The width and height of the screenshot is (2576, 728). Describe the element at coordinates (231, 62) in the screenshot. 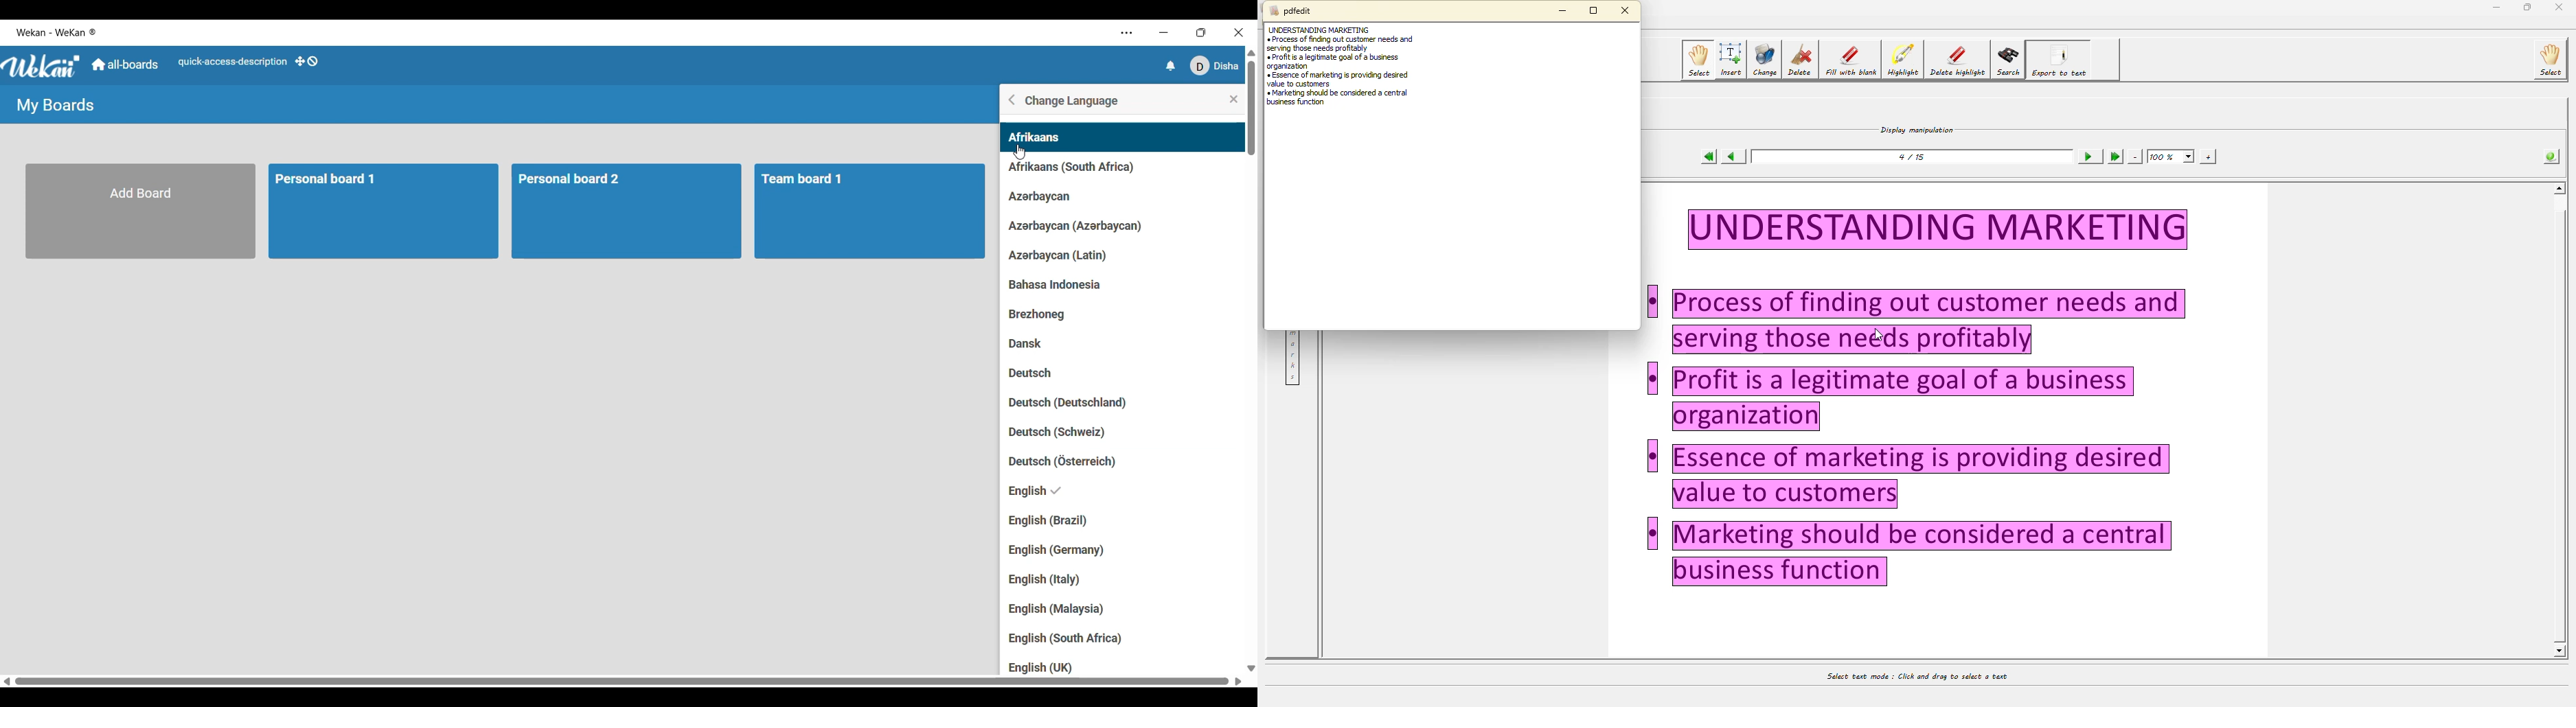

I see `Quick access description` at that location.